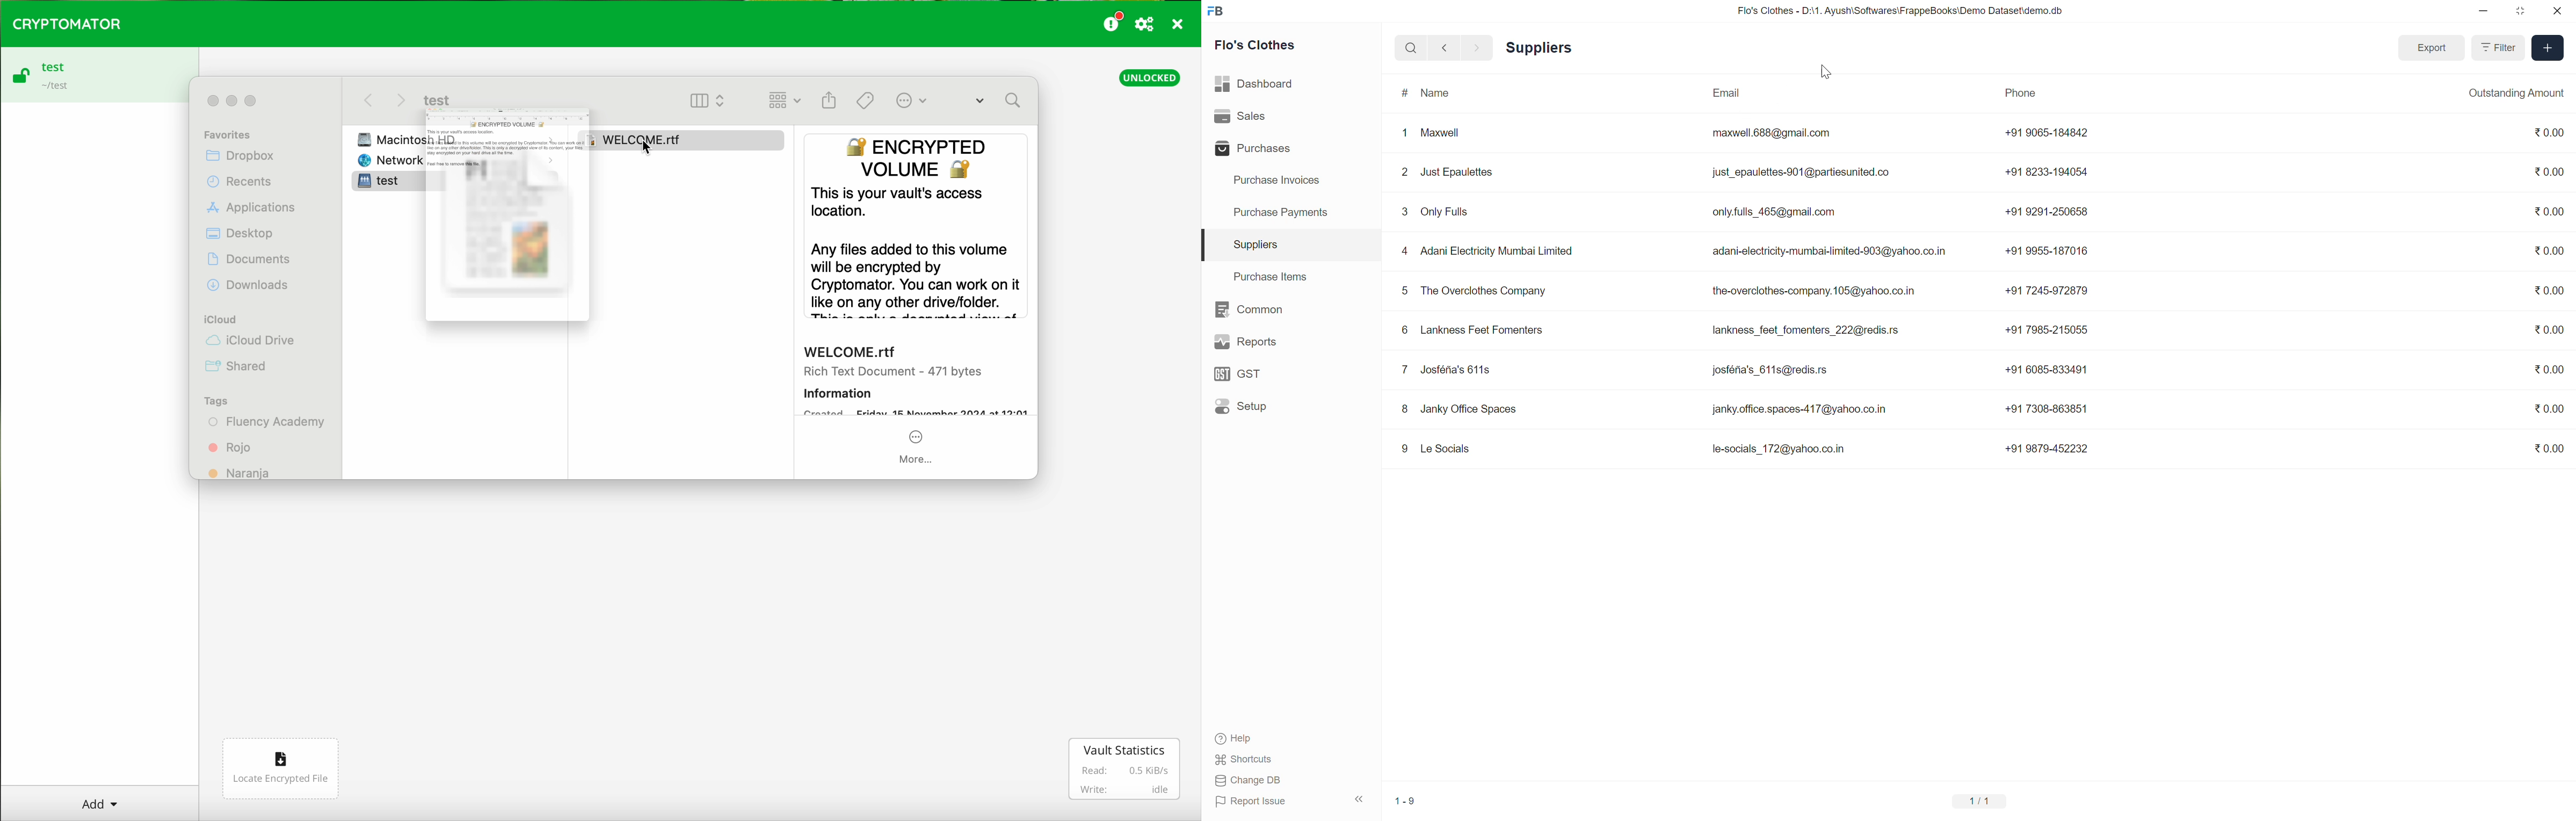  What do you see at coordinates (279, 769) in the screenshot?
I see `locate encrypted file button` at bounding box center [279, 769].